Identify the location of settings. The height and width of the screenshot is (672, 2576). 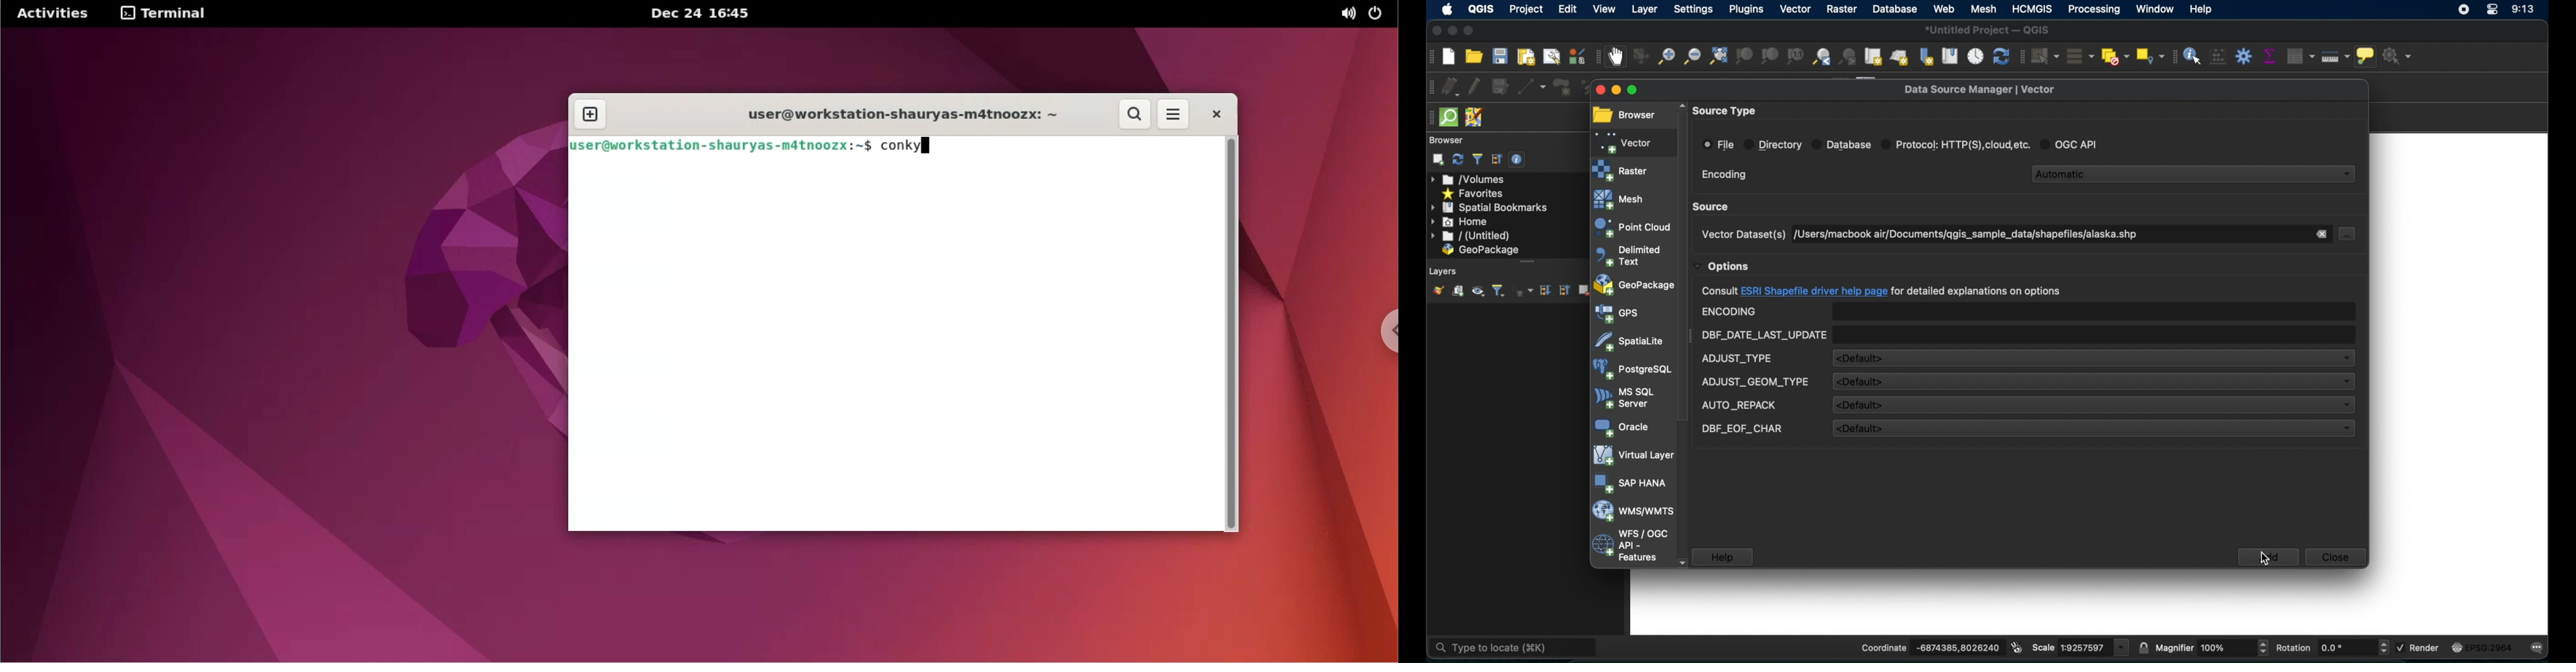
(1692, 9).